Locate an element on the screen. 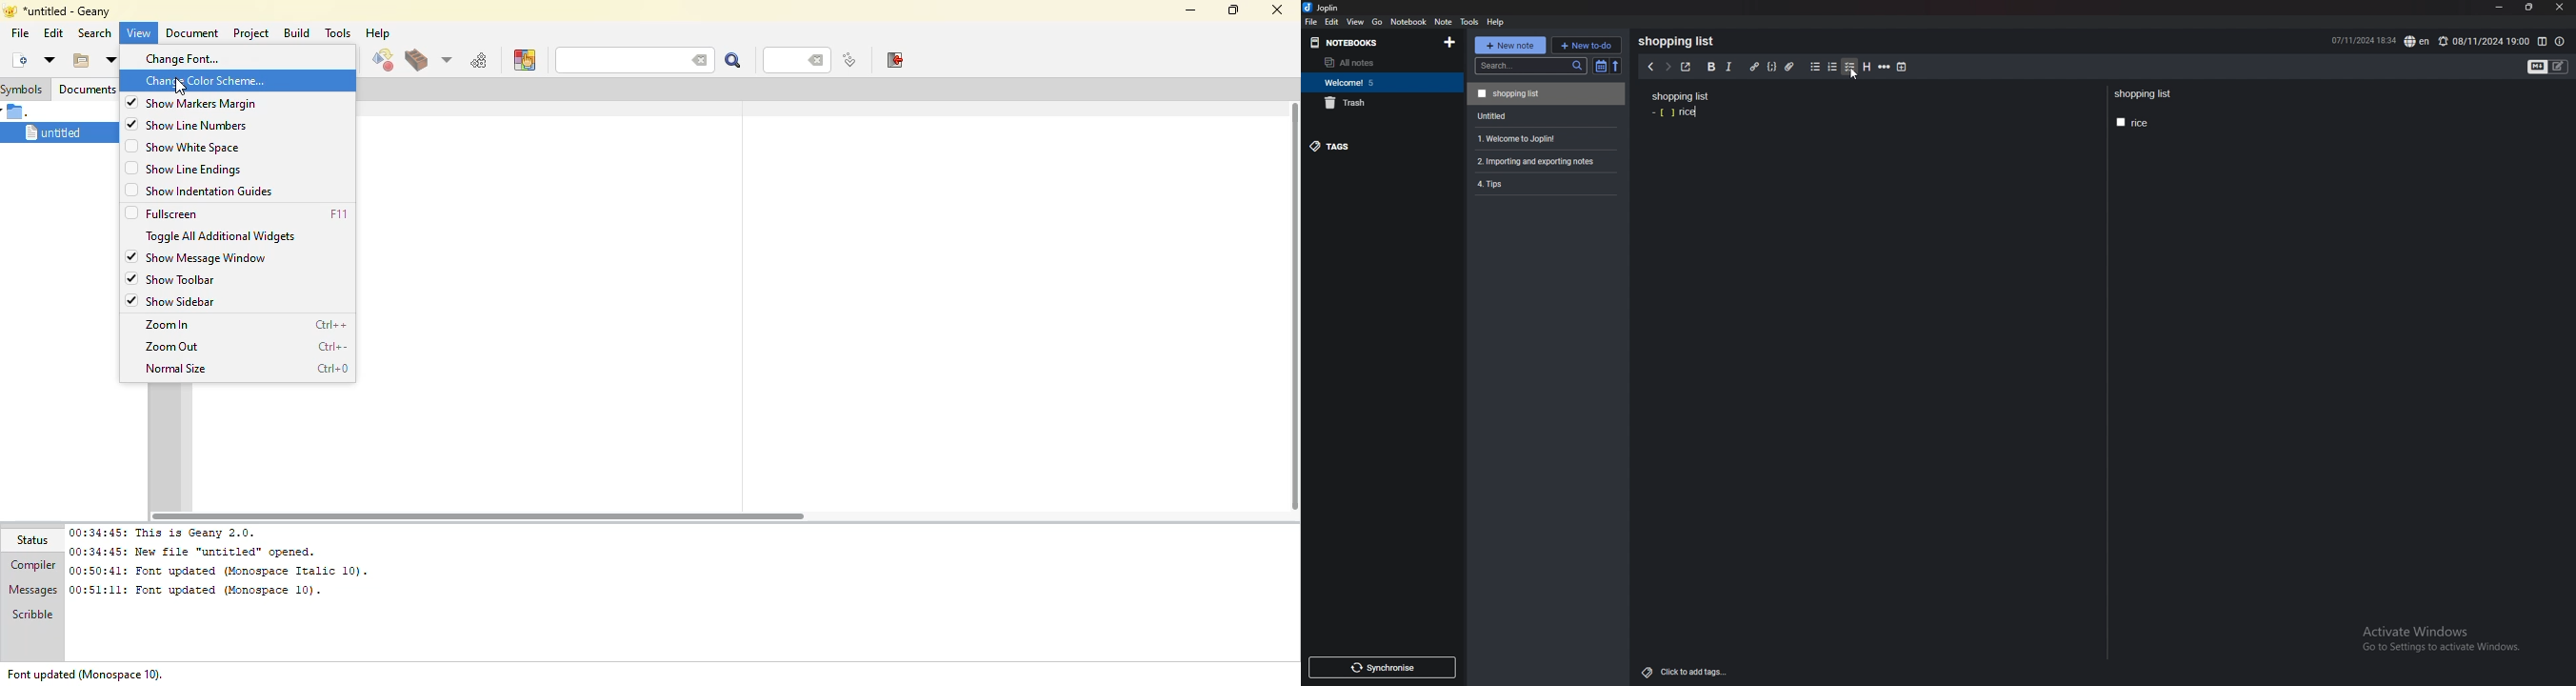 Image resolution: width=2576 pixels, height=700 pixels. all notes is located at coordinates (1376, 62).